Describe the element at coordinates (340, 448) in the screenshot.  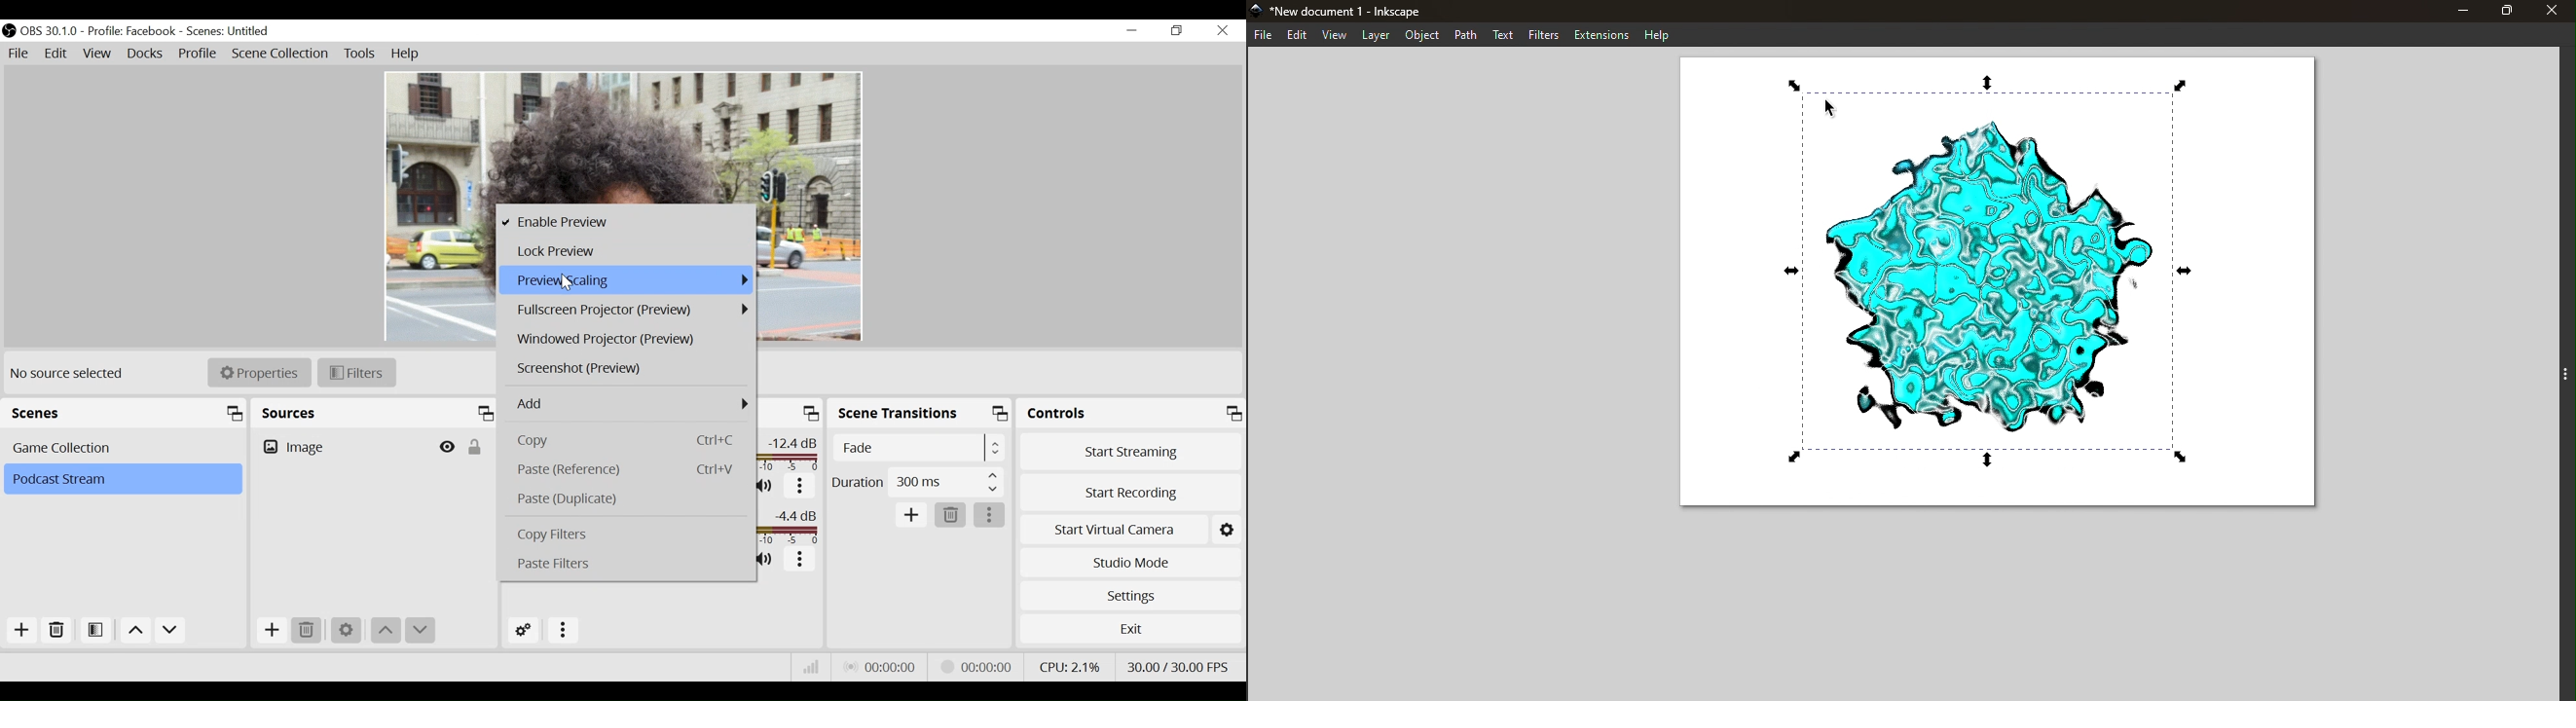
I see `Image` at that location.